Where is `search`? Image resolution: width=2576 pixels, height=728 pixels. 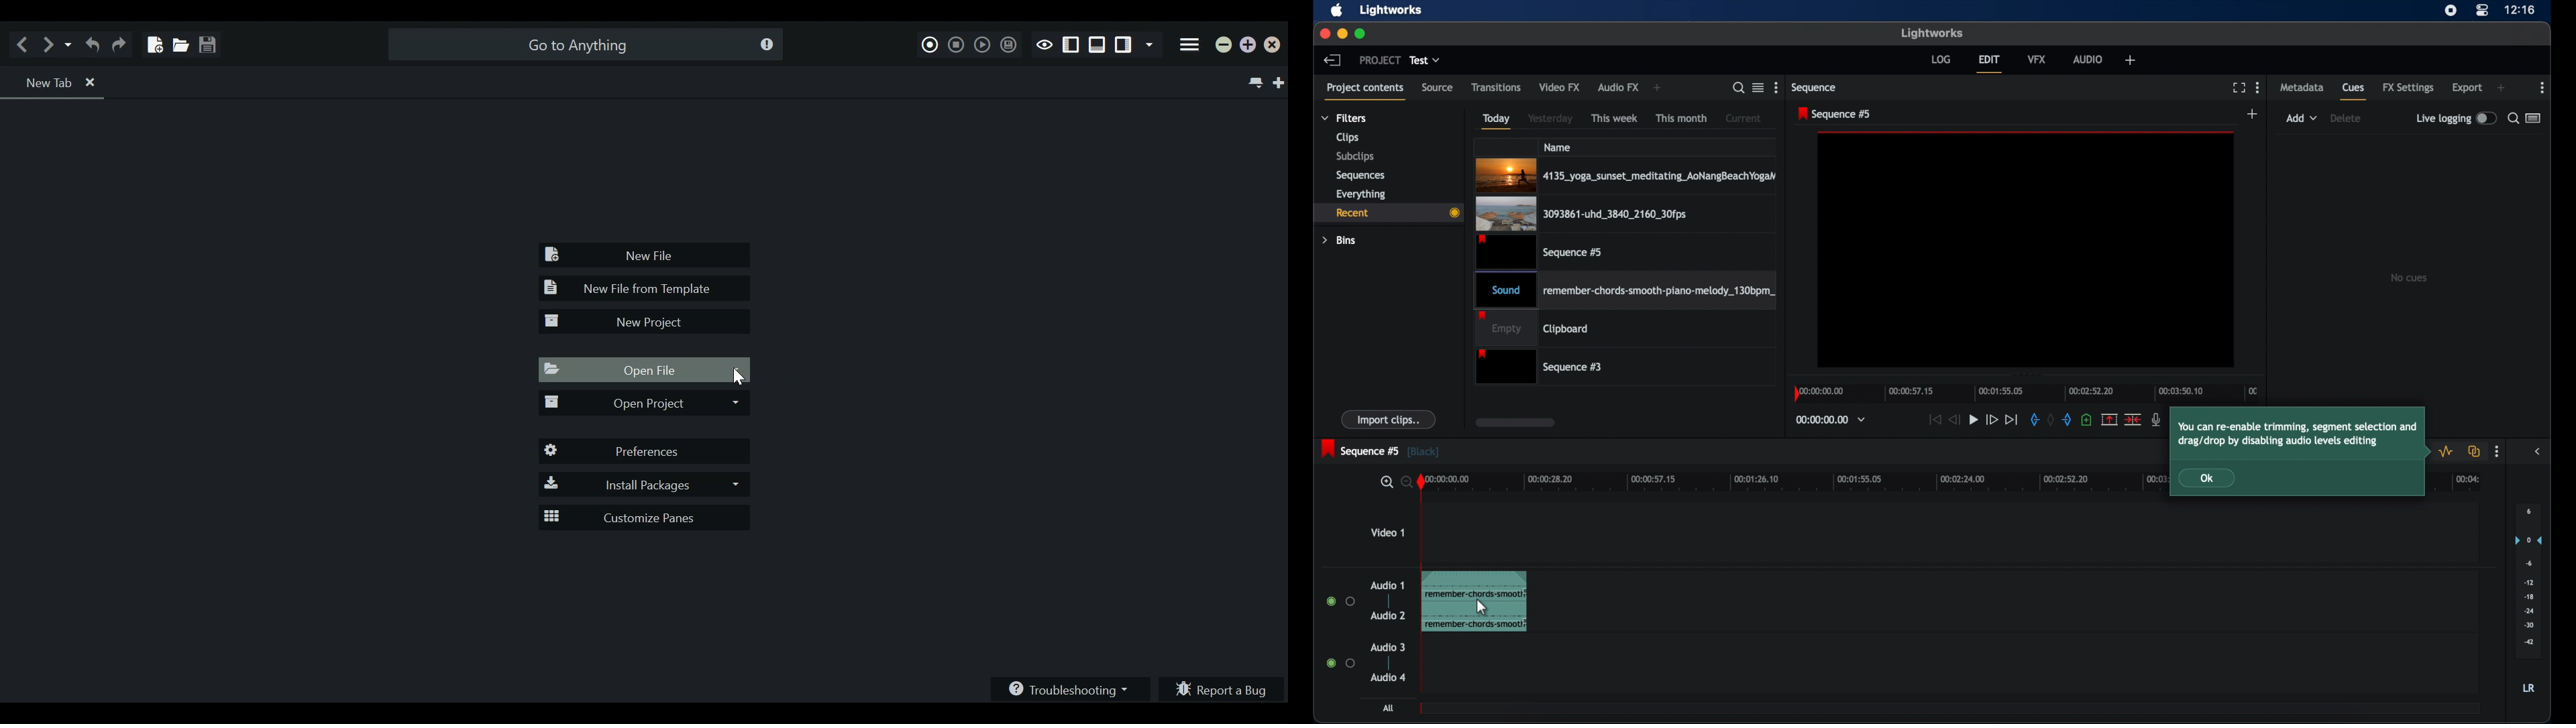
search is located at coordinates (1394, 483).